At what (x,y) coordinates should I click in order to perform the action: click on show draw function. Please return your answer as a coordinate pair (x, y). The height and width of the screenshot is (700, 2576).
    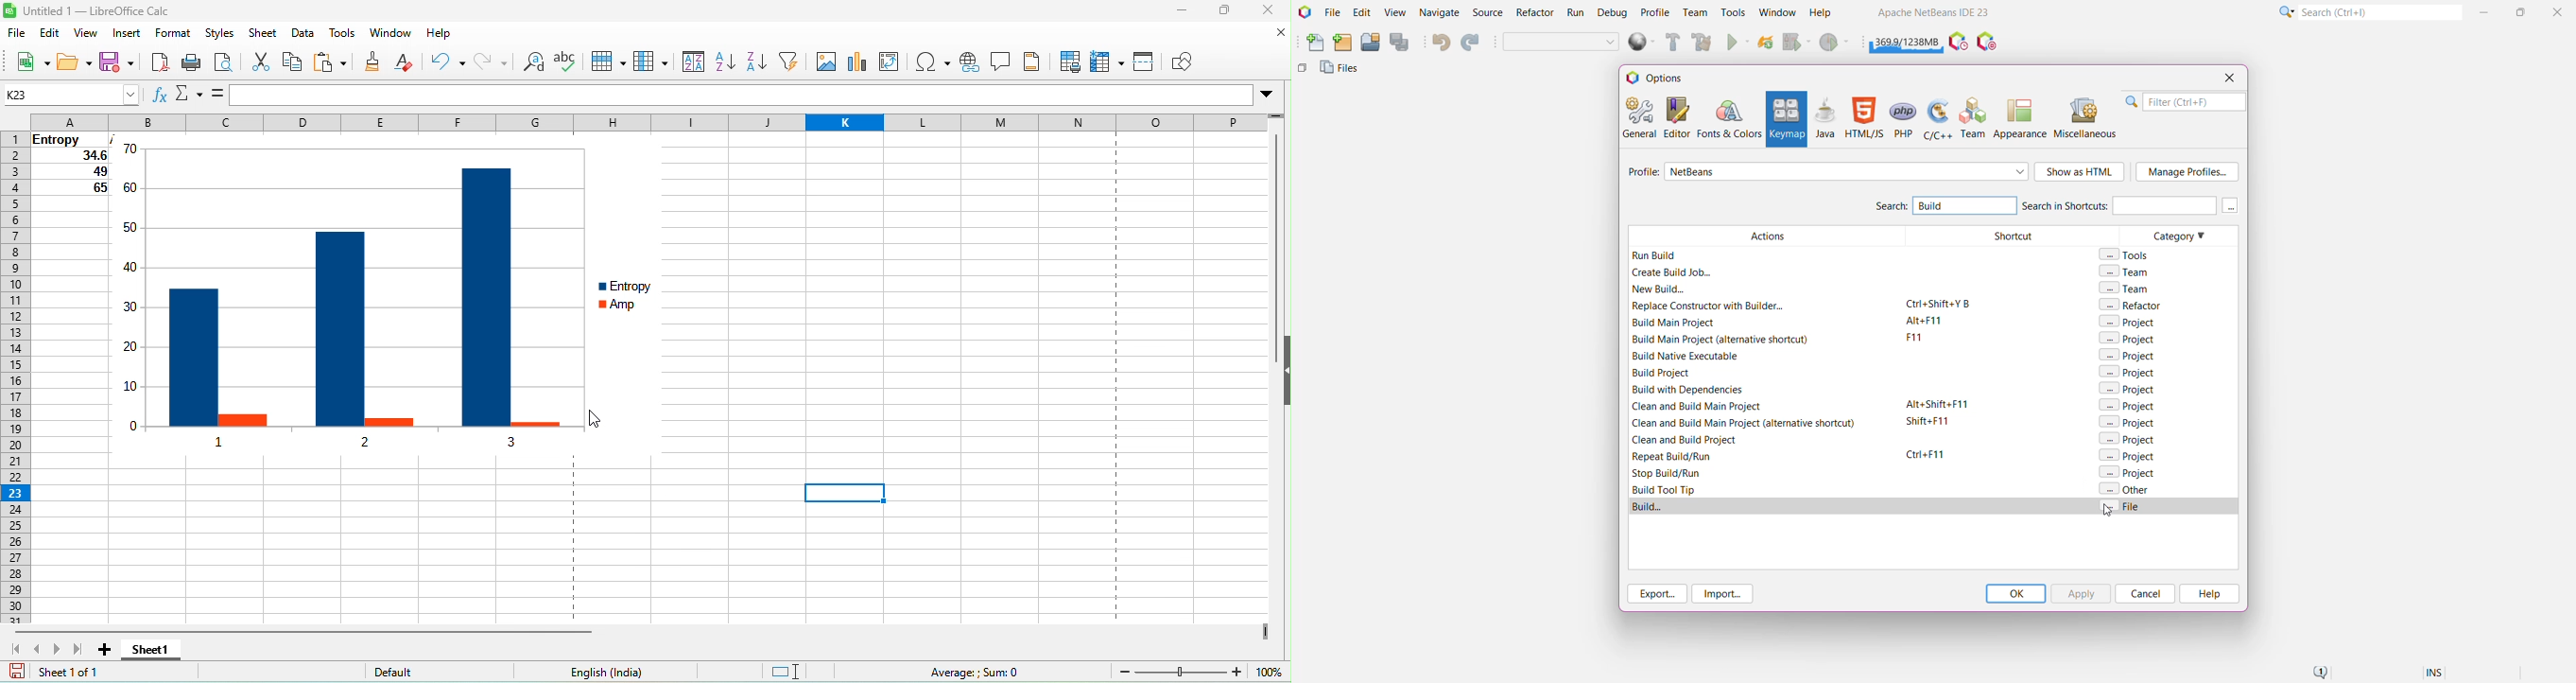
    Looking at the image, I should click on (1184, 63).